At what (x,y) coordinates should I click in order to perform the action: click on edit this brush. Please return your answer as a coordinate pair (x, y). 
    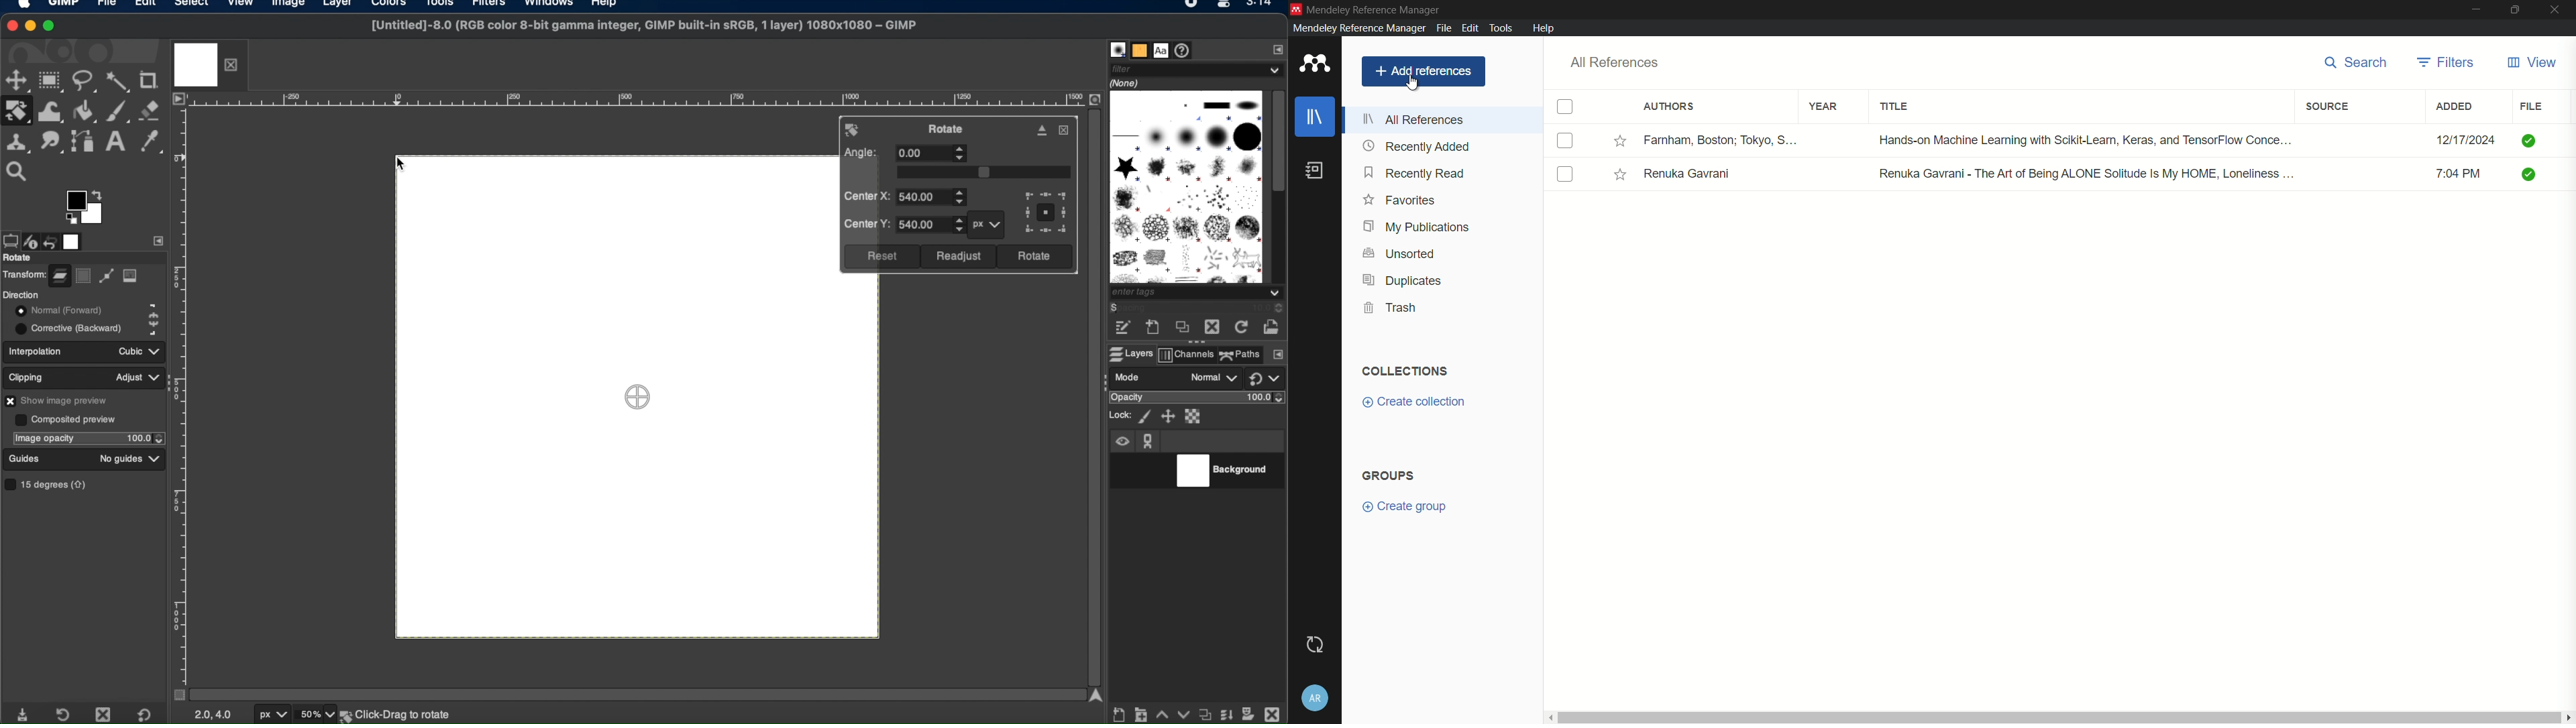
    Looking at the image, I should click on (1122, 328).